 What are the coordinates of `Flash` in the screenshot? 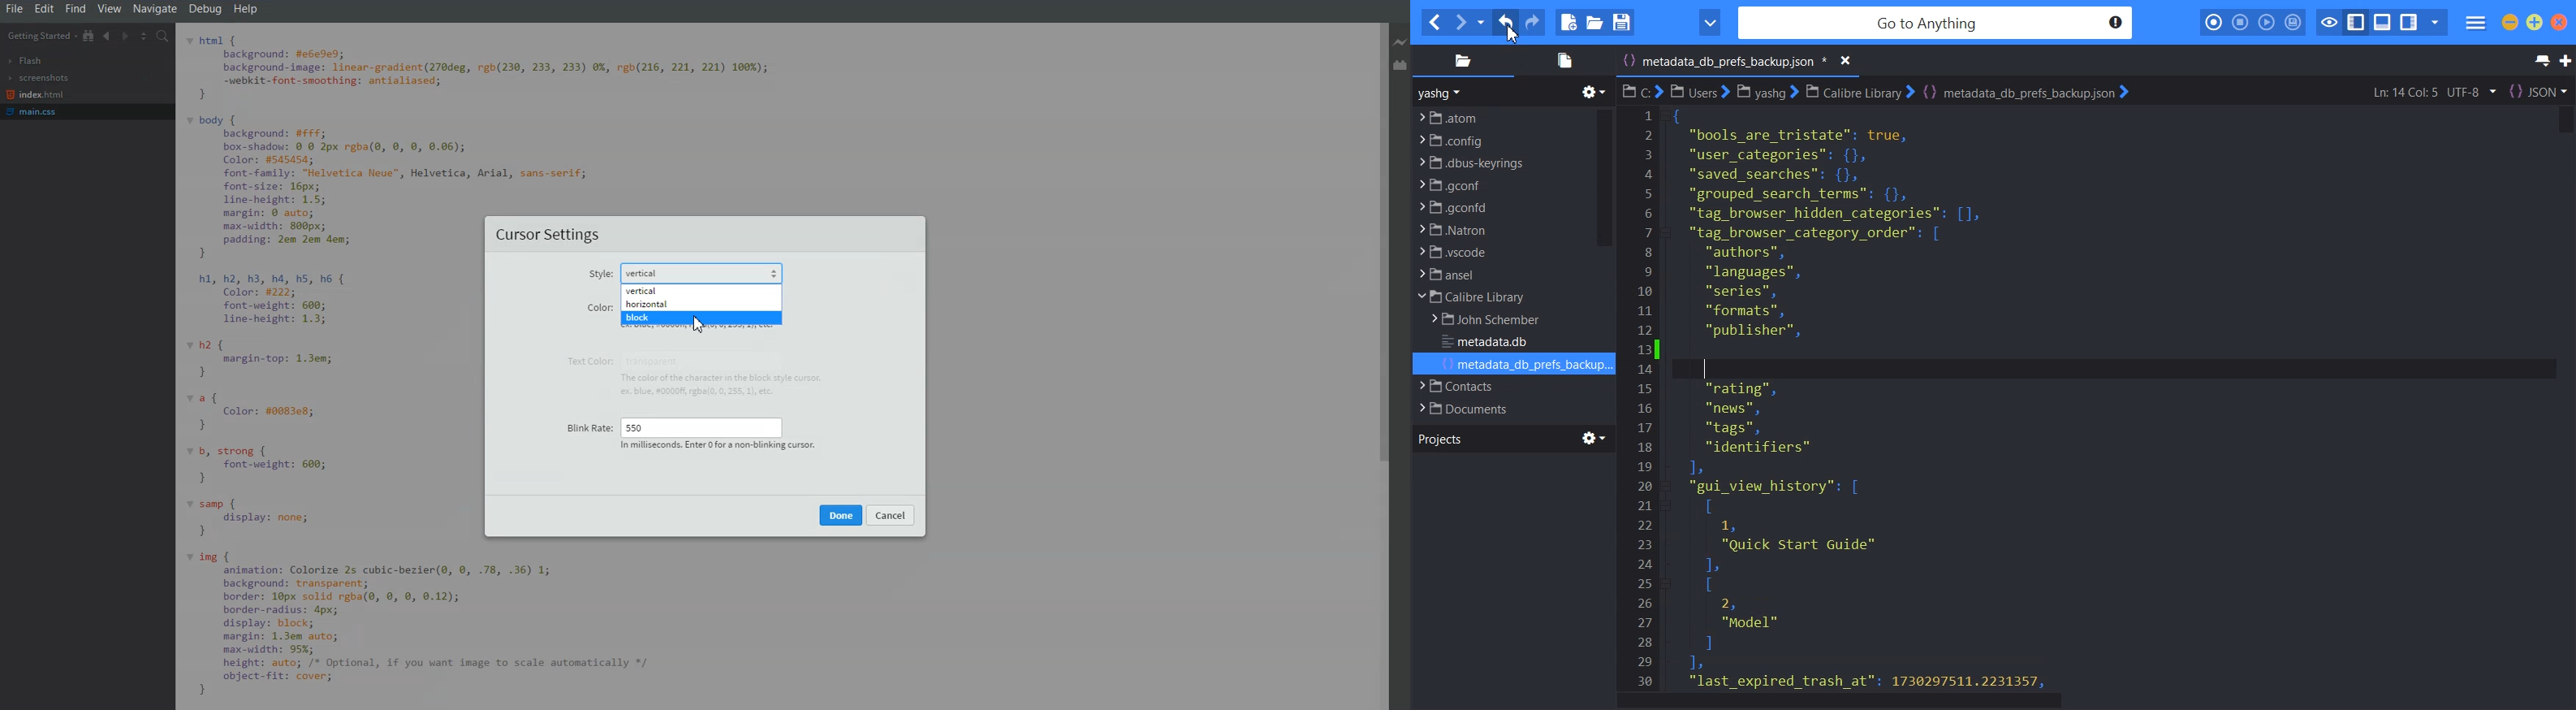 It's located at (26, 61).